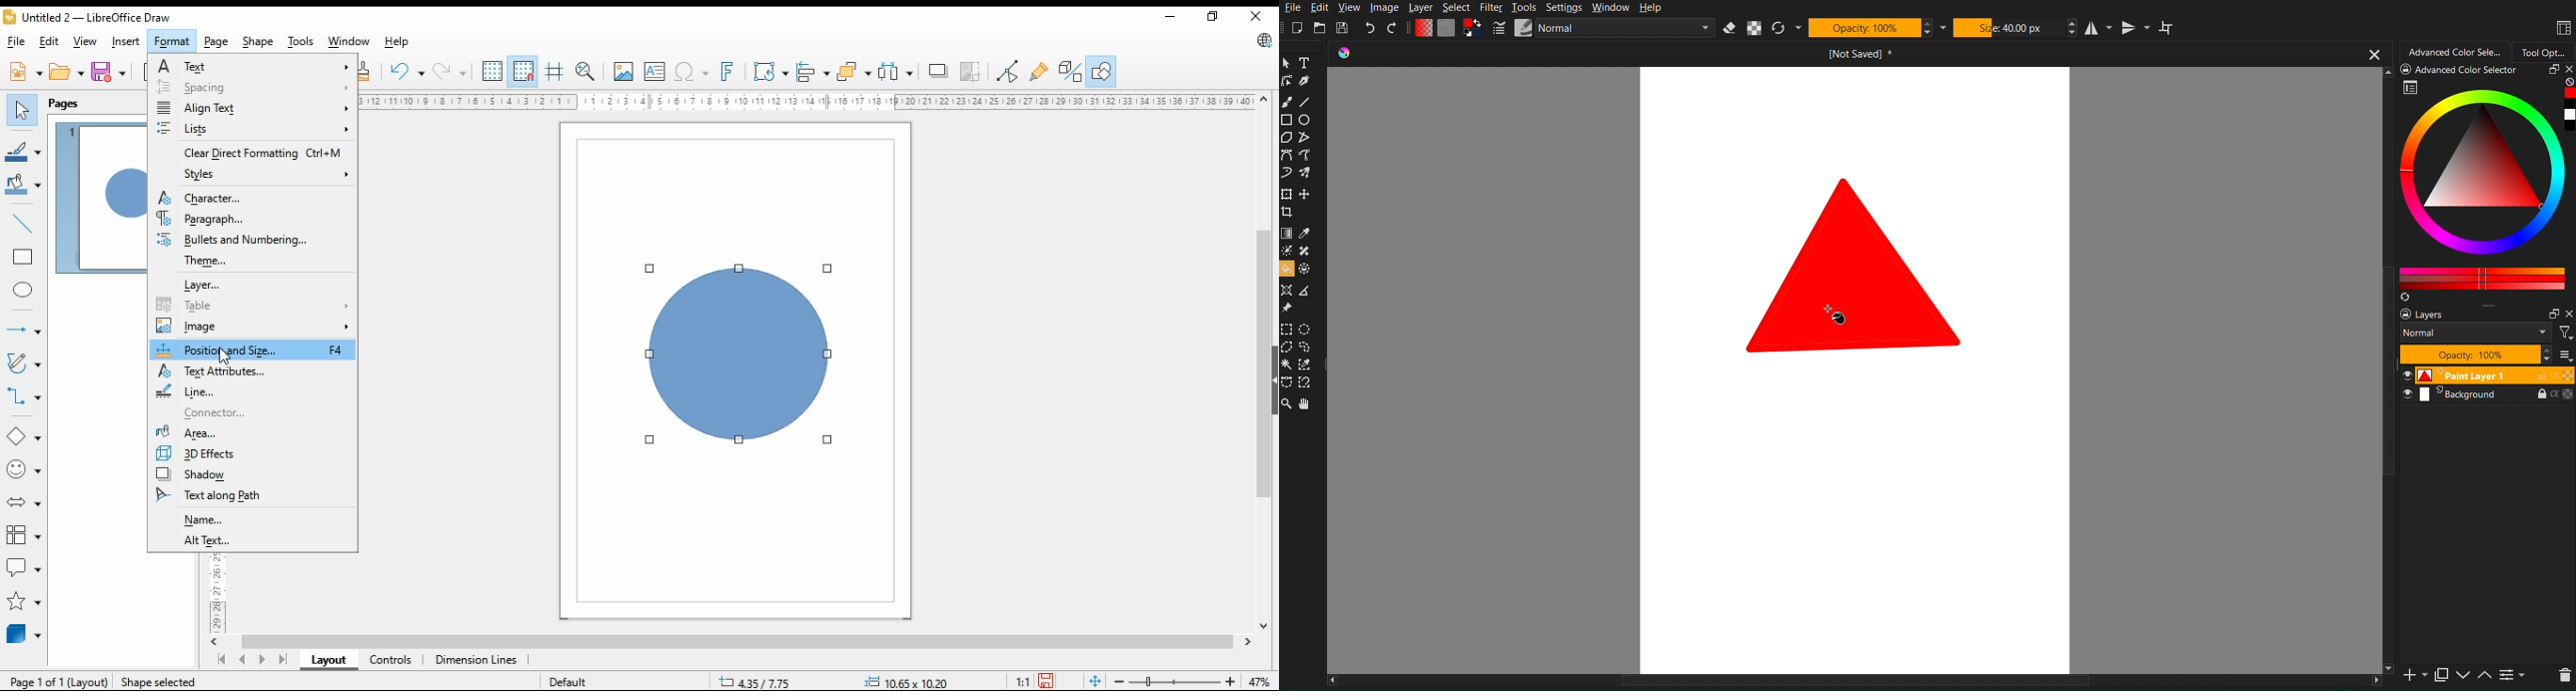 The width and height of the screenshot is (2576, 700). Describe the element at coordinates (1175, 680) in the screenshot. I see `zoom slider` at that location.